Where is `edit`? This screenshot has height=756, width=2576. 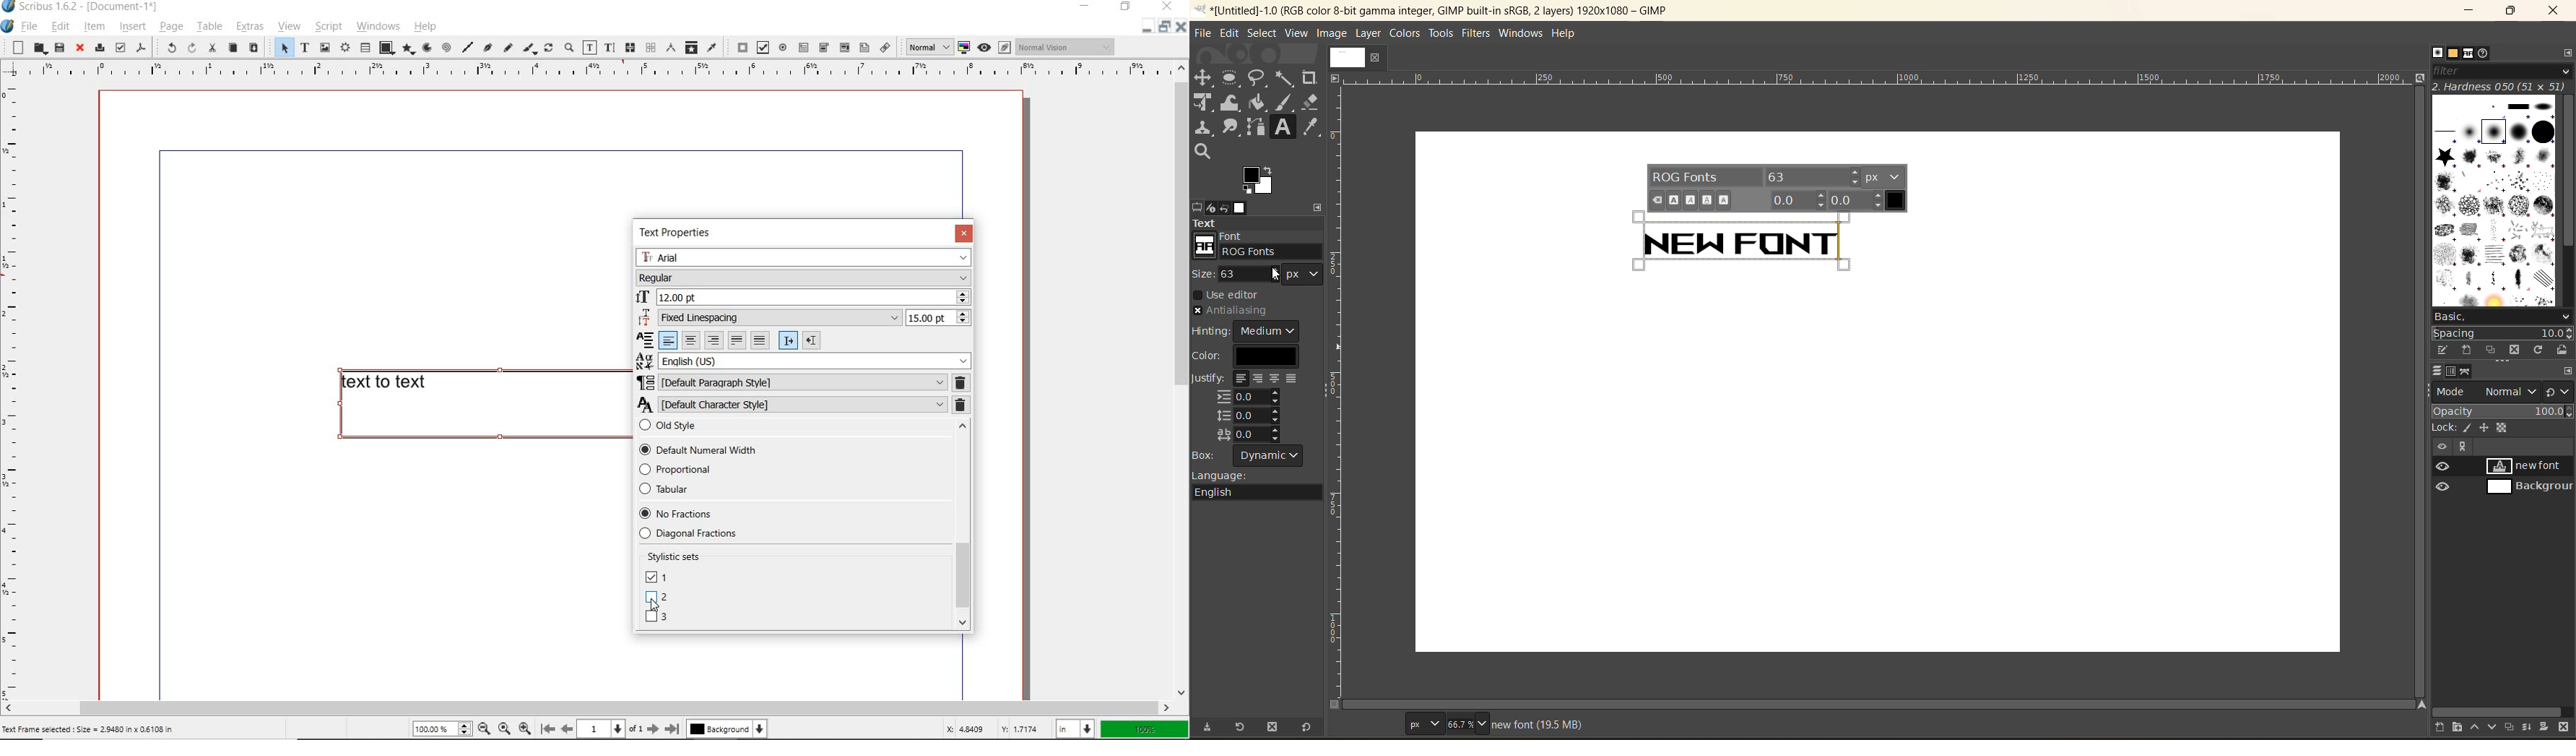
edit is located at coordinates (1231, 35).